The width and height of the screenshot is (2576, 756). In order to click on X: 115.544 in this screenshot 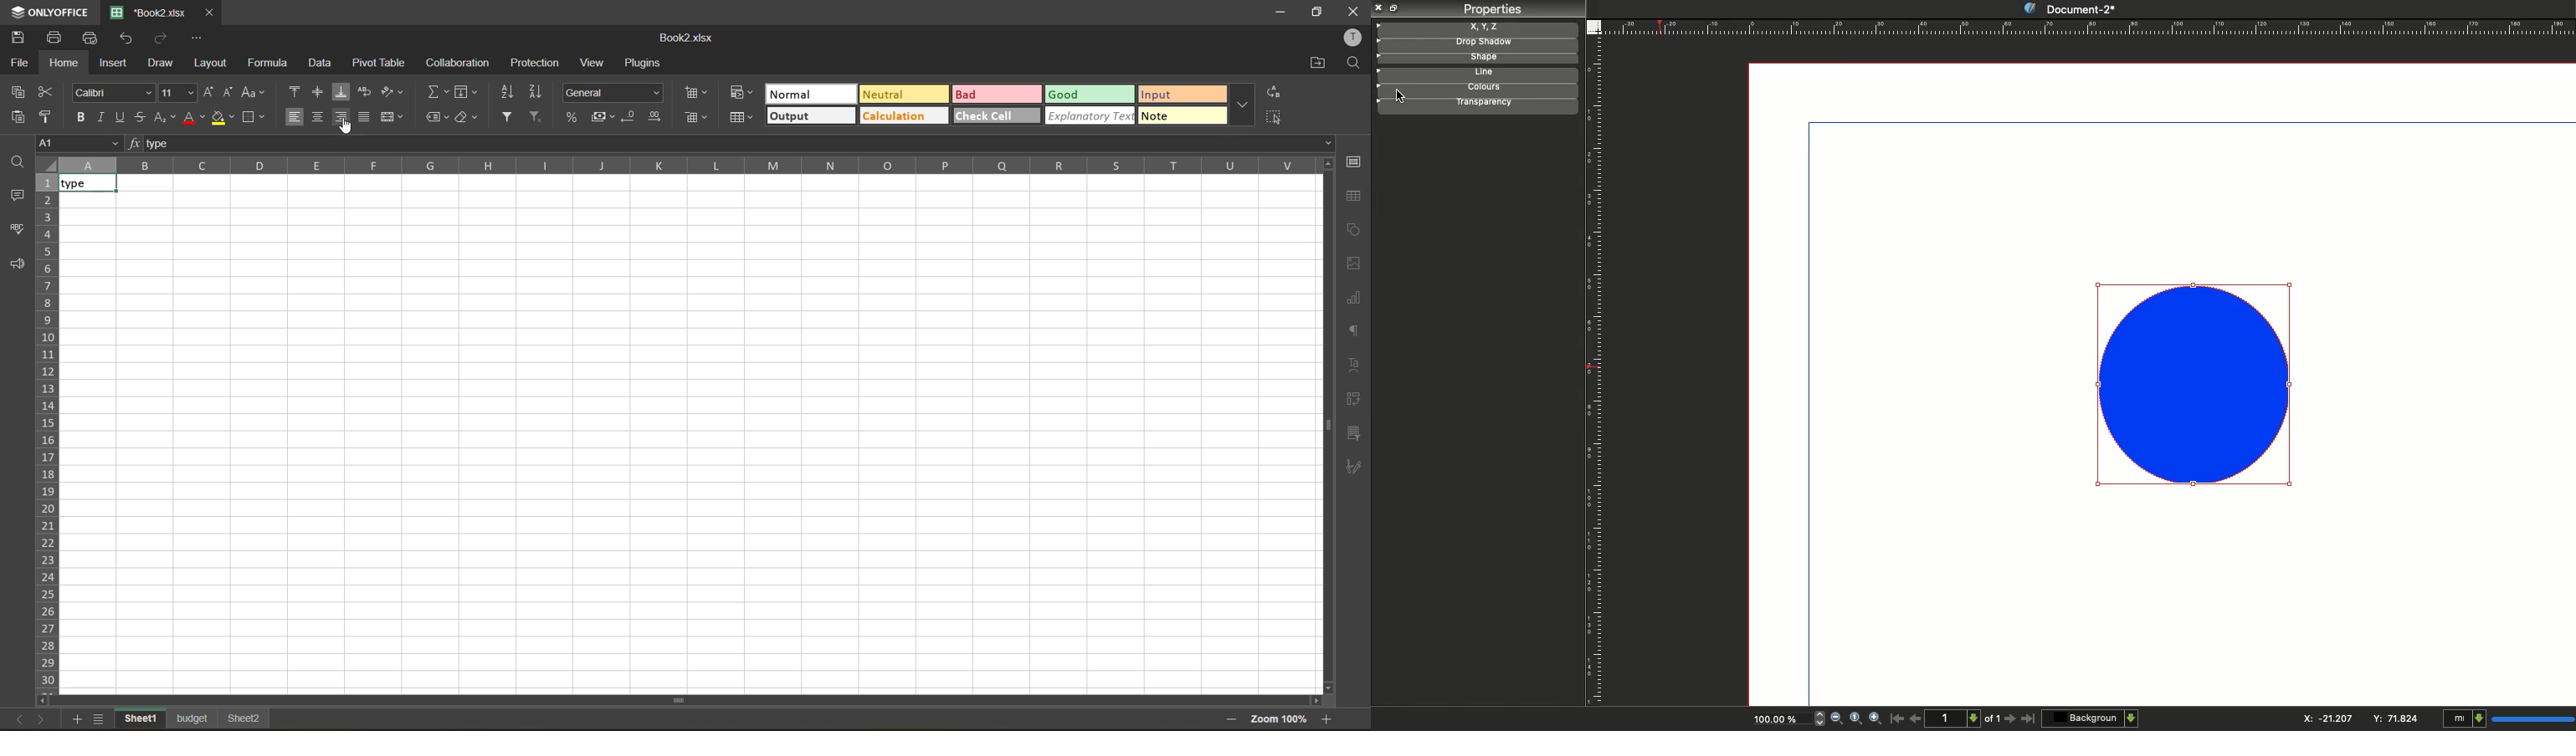, I will do `click(2322, 718)`.